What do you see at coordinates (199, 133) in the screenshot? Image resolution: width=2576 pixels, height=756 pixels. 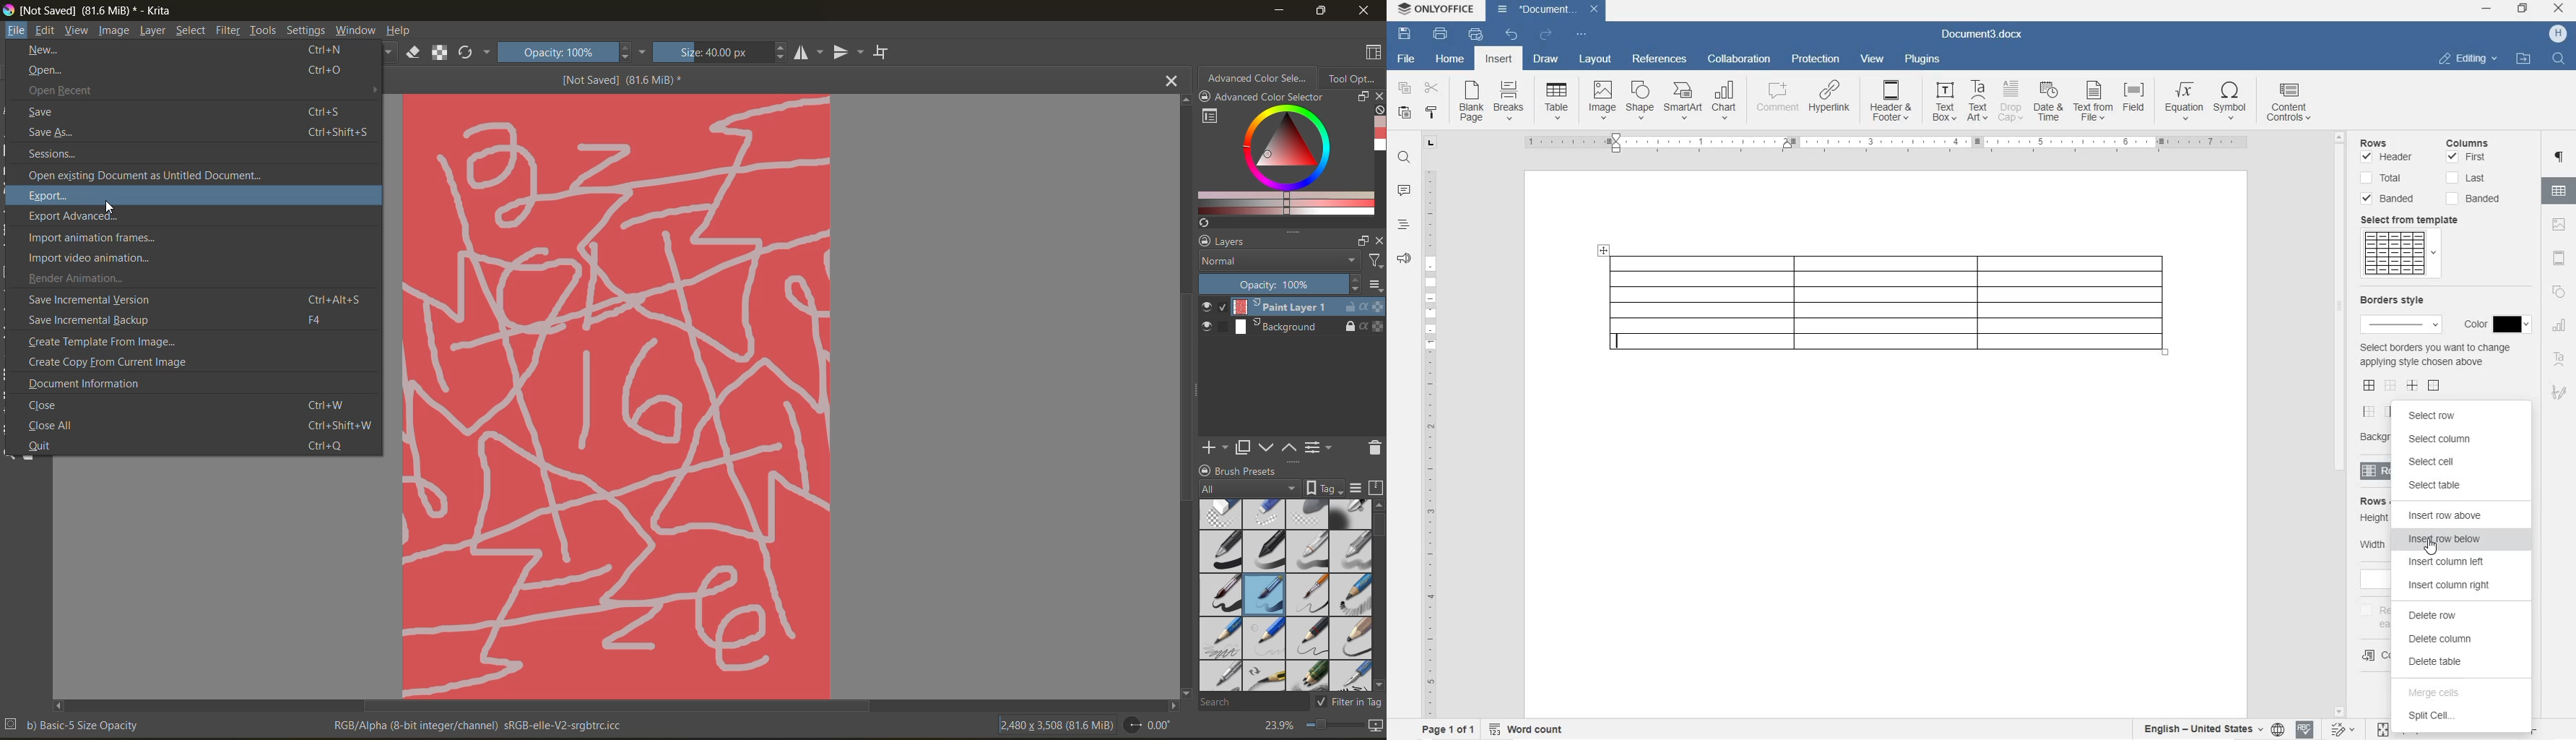 I see `save as` at bounding box center [199, 133].